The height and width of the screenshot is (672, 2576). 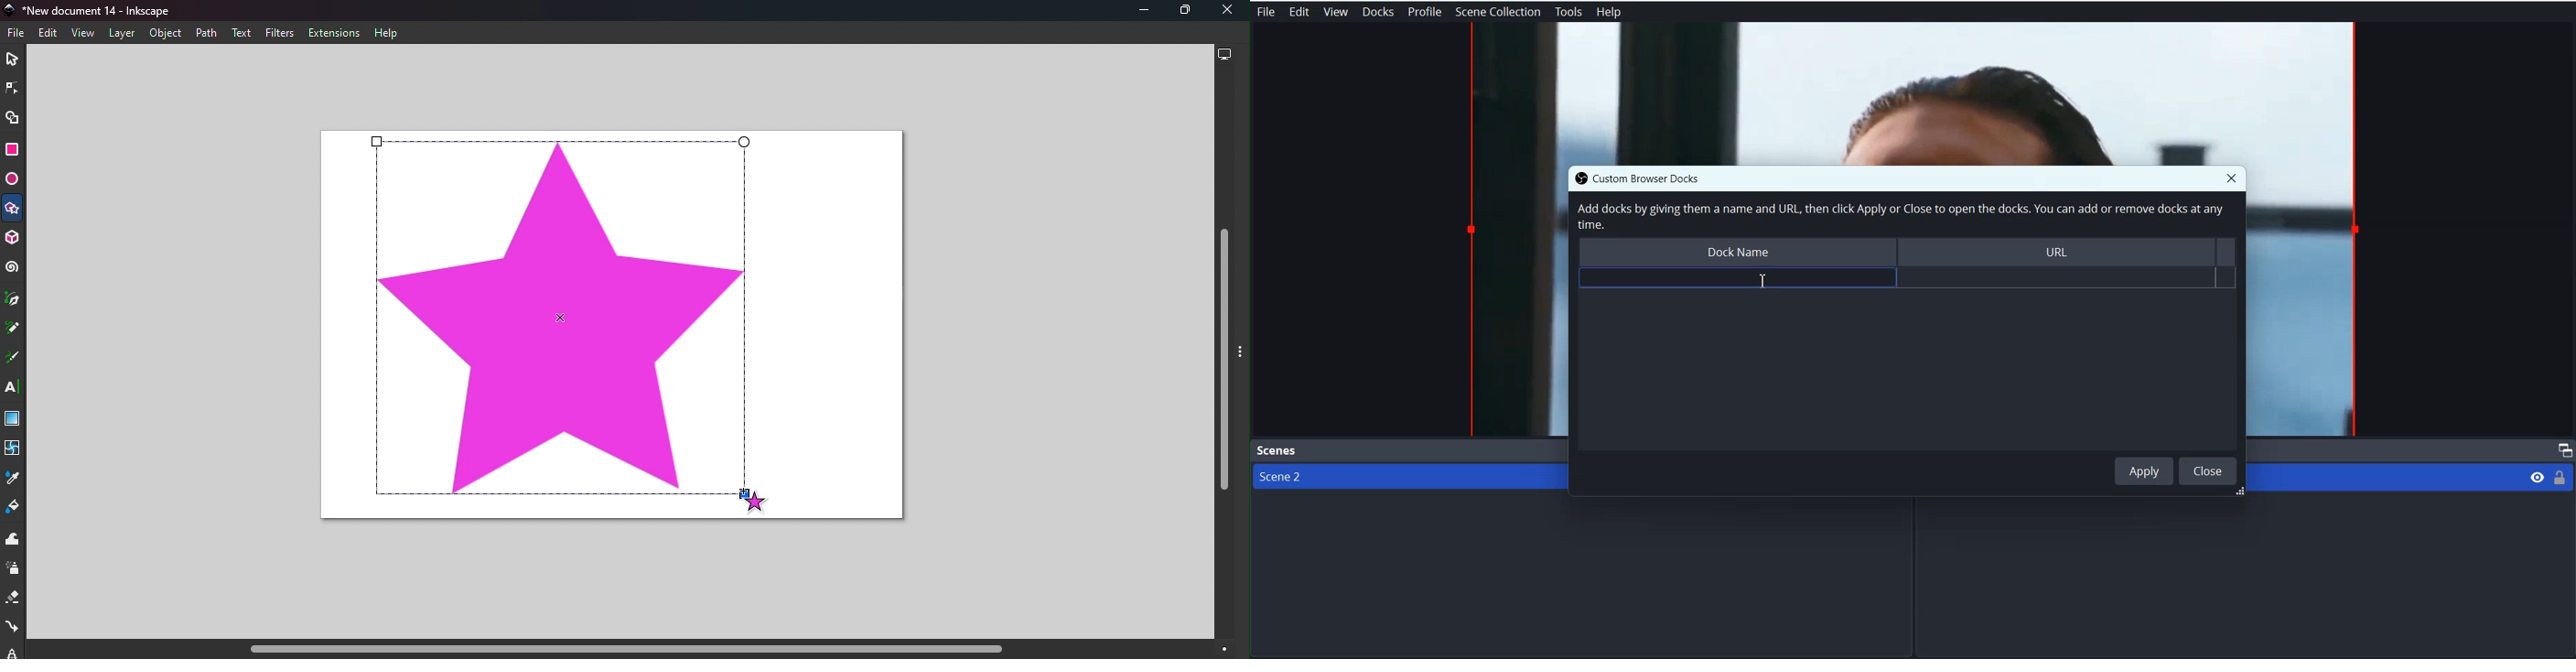 I want to click on Dropper tool, so click(x=11, y=481).